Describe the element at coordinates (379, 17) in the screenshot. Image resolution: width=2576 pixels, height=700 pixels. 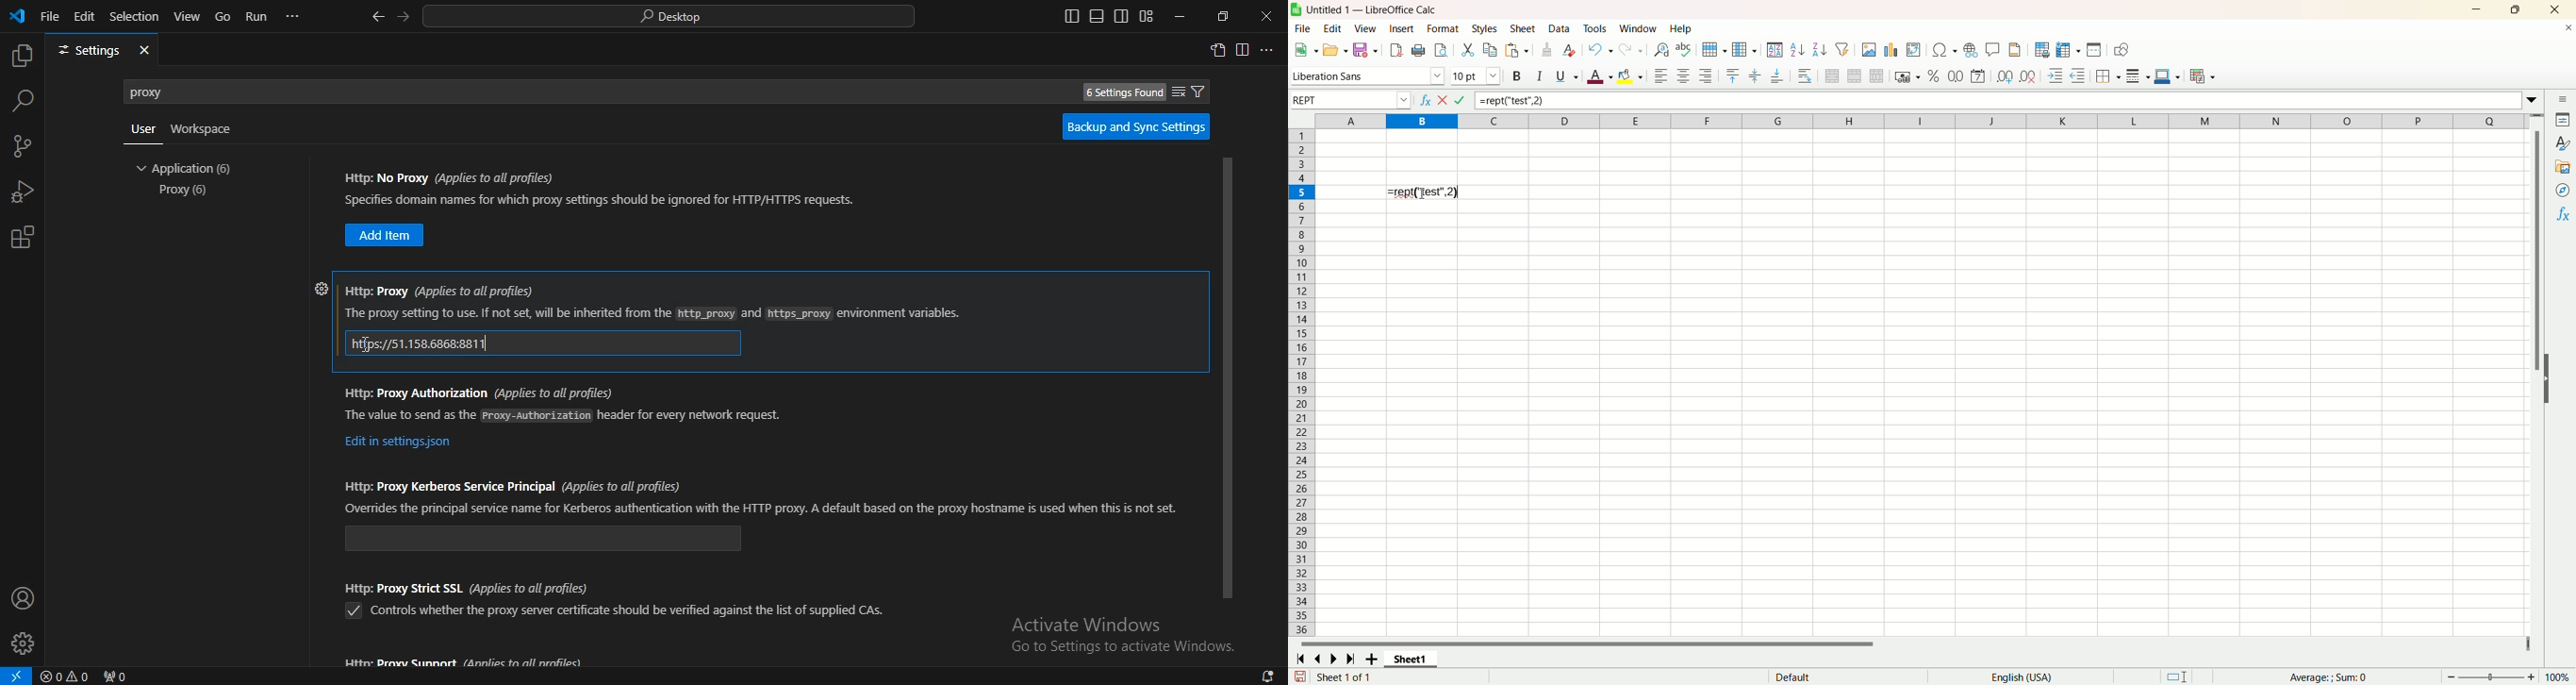
I see `go back` at that location.